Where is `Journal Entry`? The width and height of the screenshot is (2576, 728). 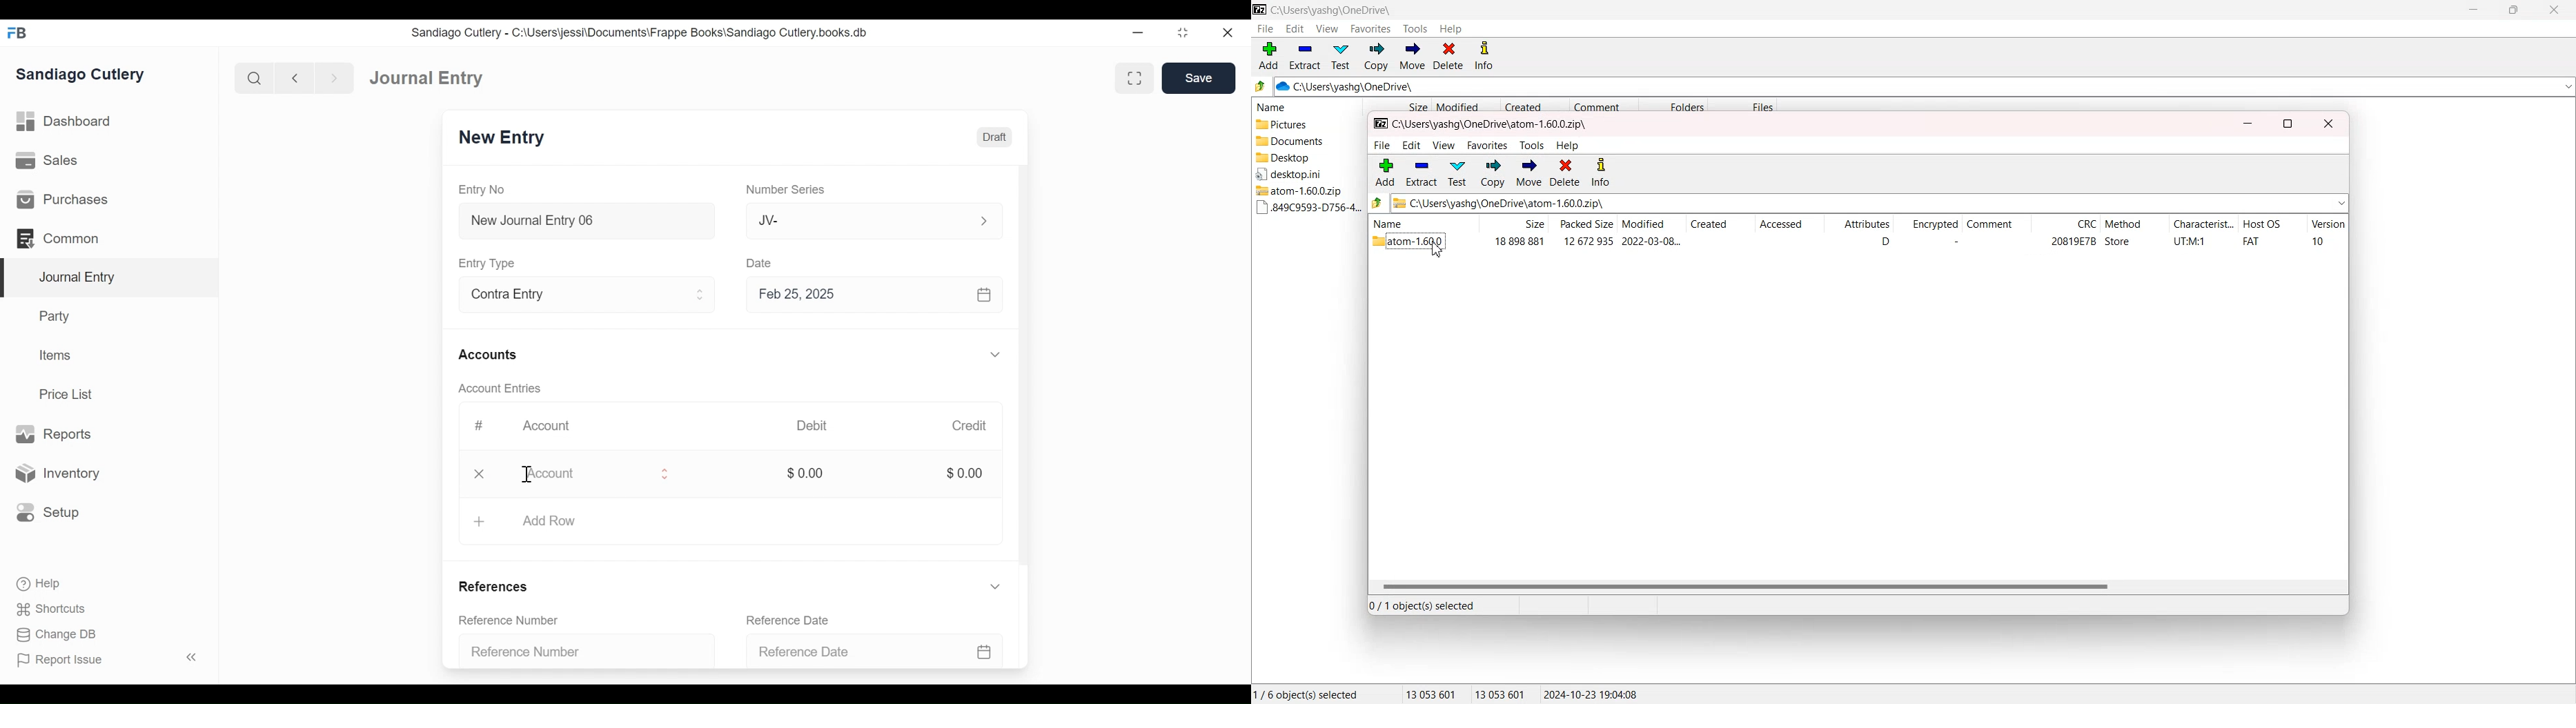 Journal Entry is located at coordinates (427, 77).